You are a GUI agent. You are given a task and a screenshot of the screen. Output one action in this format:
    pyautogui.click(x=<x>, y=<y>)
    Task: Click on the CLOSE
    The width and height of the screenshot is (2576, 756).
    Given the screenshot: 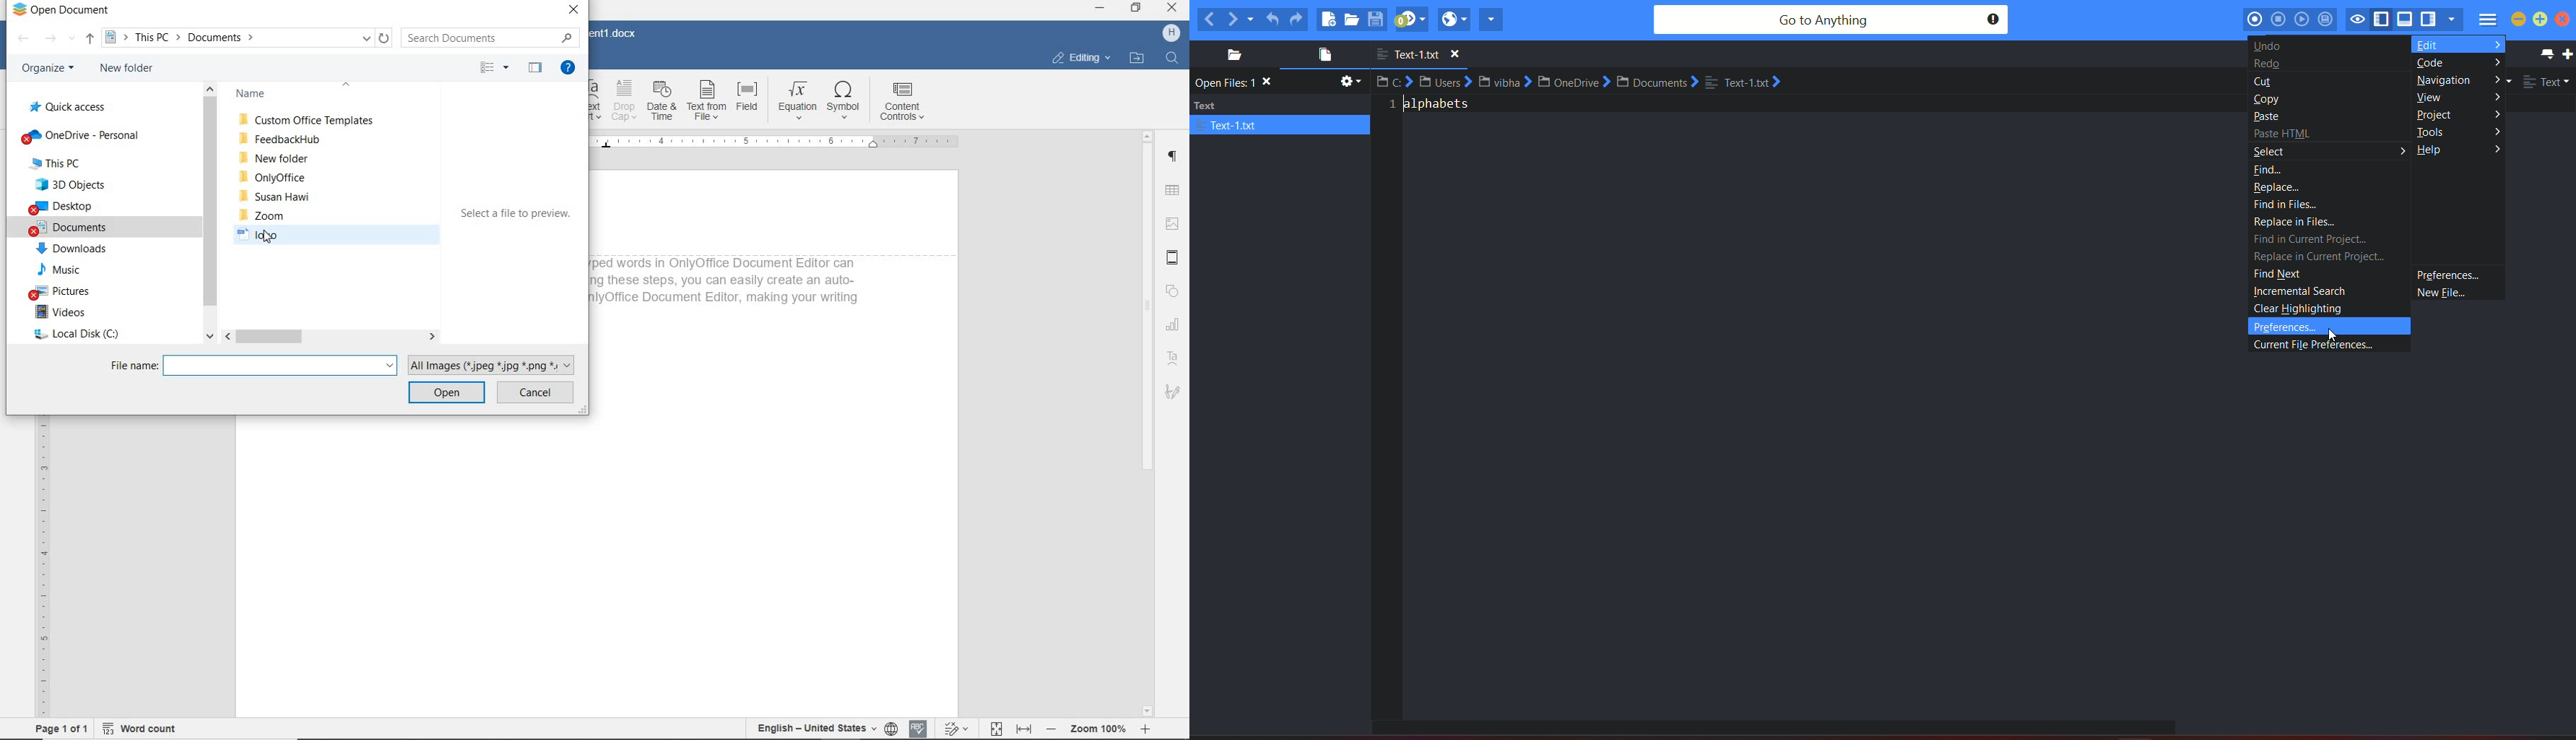 What is the action you would take?
    pyautogui.click(x=574, y=11)
    